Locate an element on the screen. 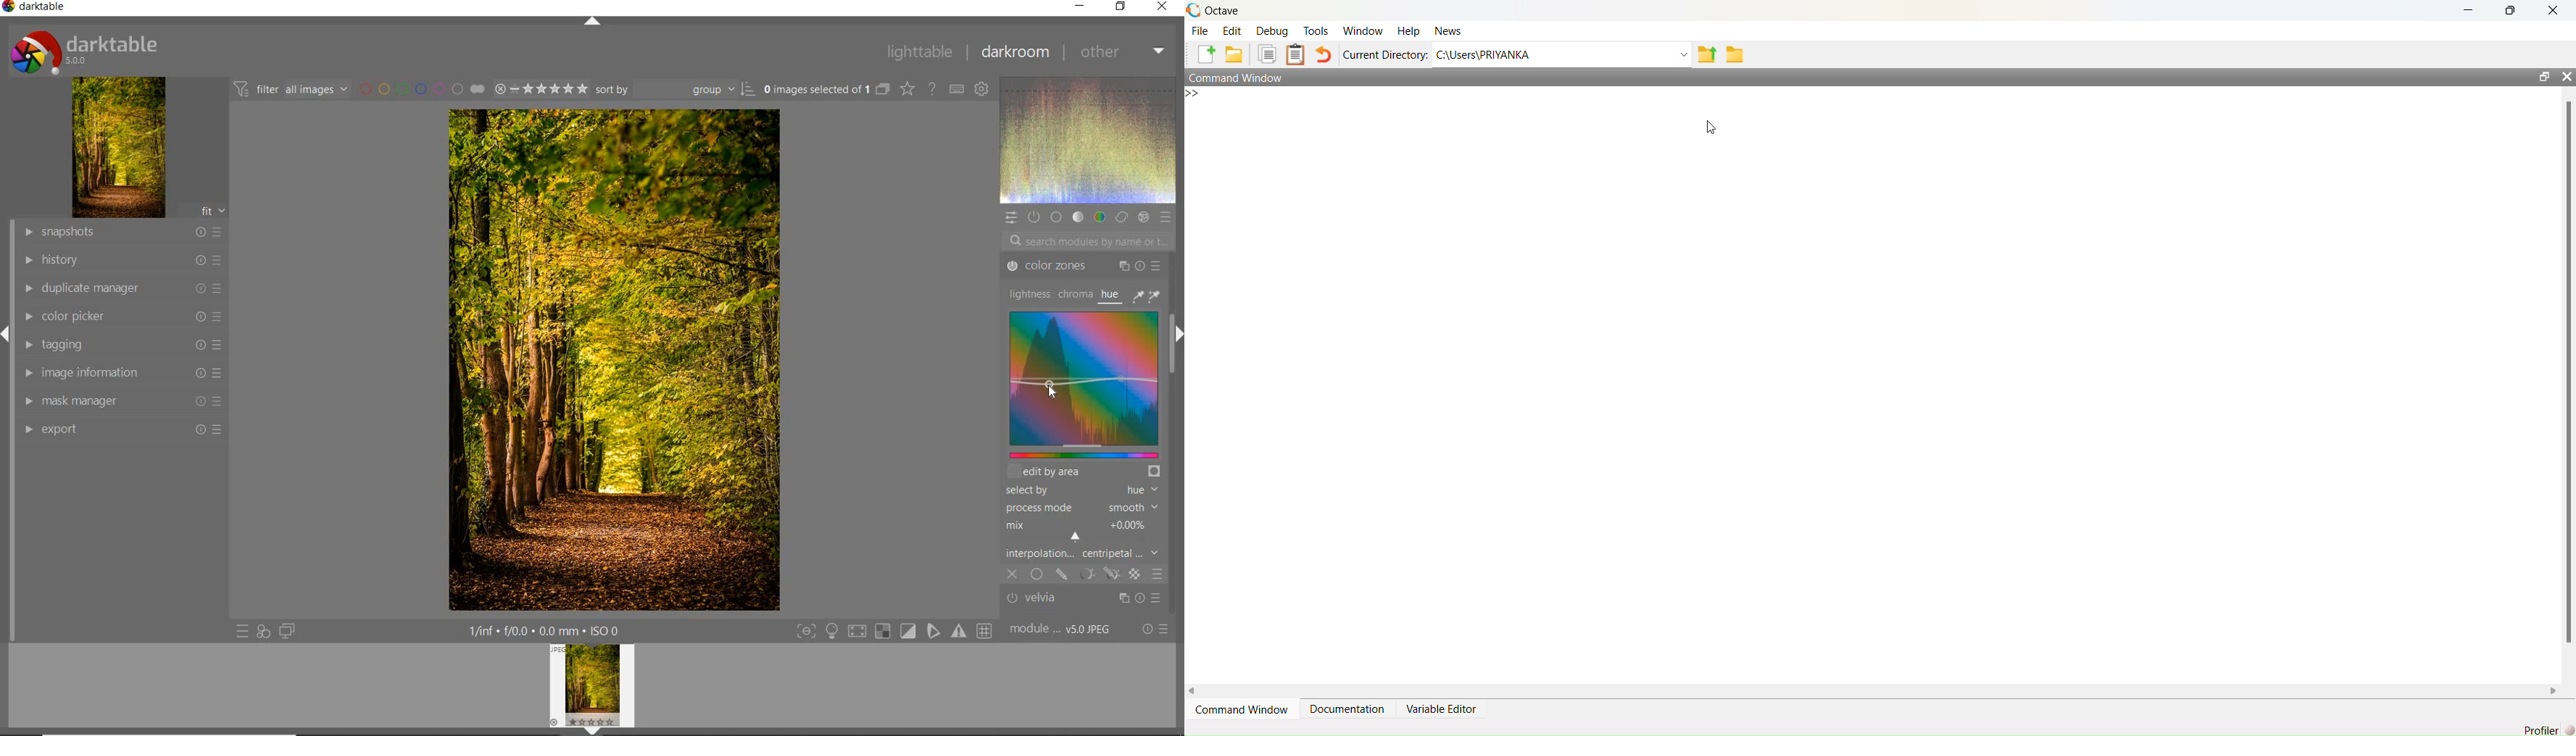 This screenshot has height=756, width=2576. SHOW GLOBAL PREFERENCE is located at coordinates (983, 88).